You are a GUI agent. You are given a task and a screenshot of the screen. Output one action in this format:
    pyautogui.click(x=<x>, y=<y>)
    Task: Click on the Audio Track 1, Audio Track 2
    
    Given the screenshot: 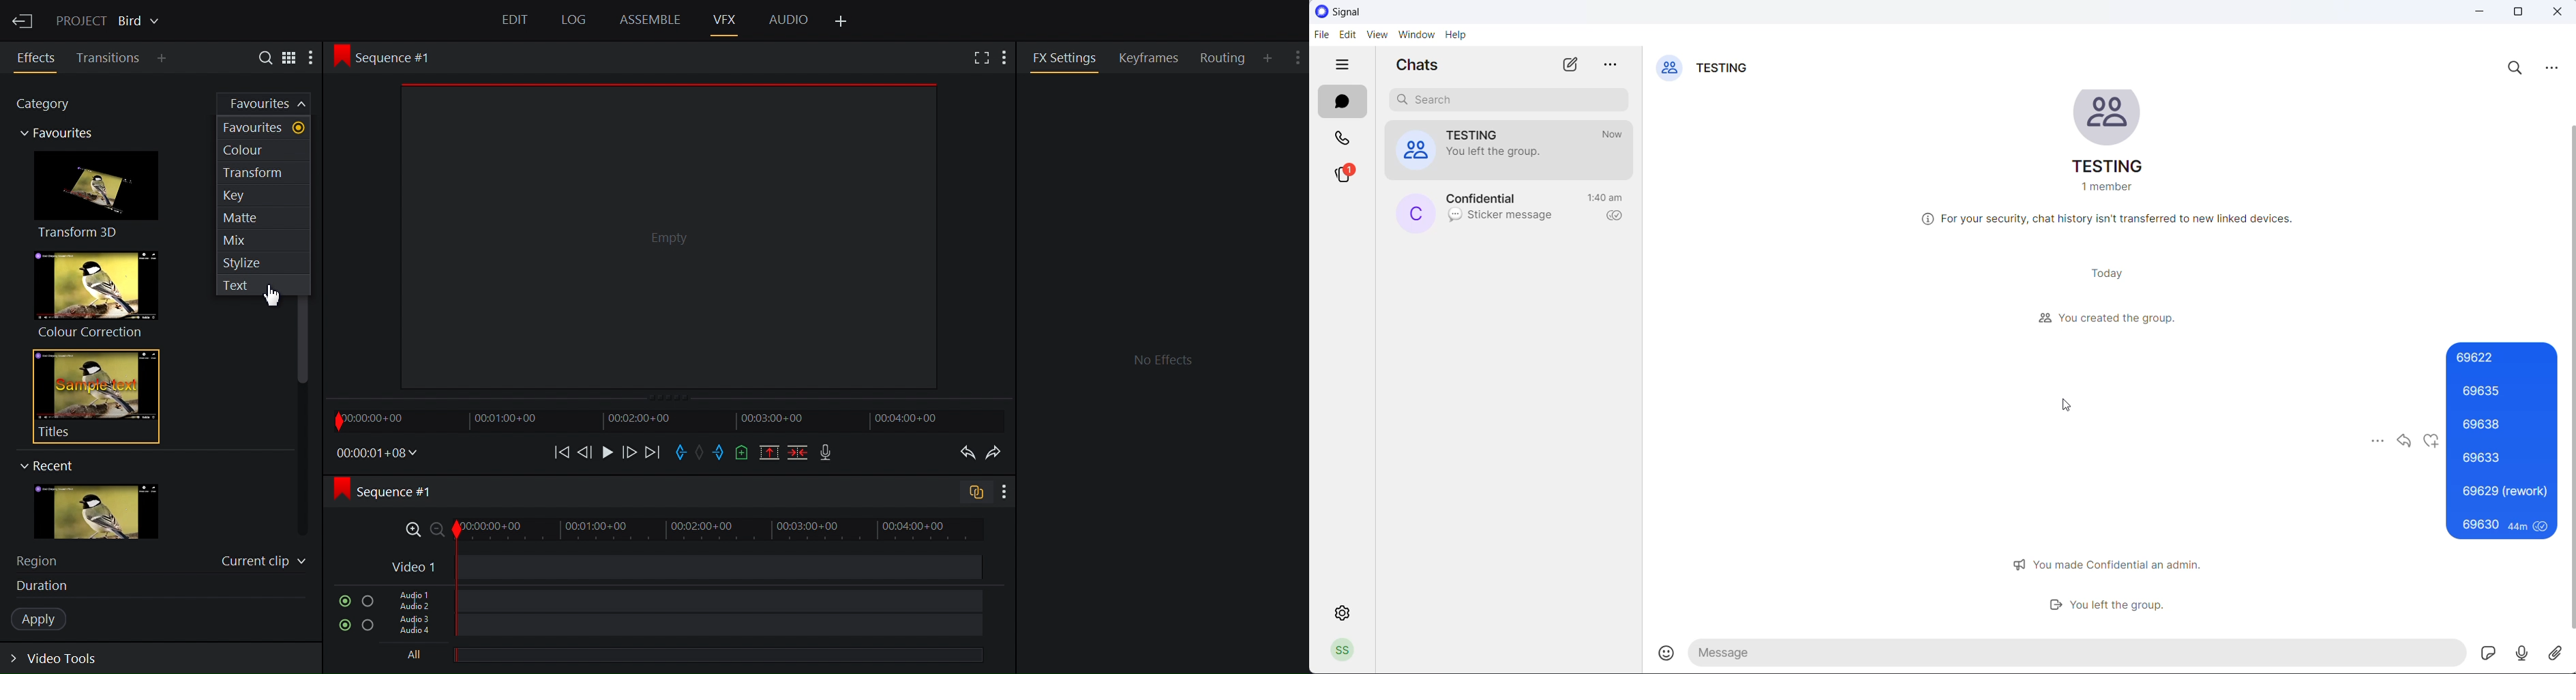 What is the action you would take?
    pyautogui.click(x=682, y=599)
    